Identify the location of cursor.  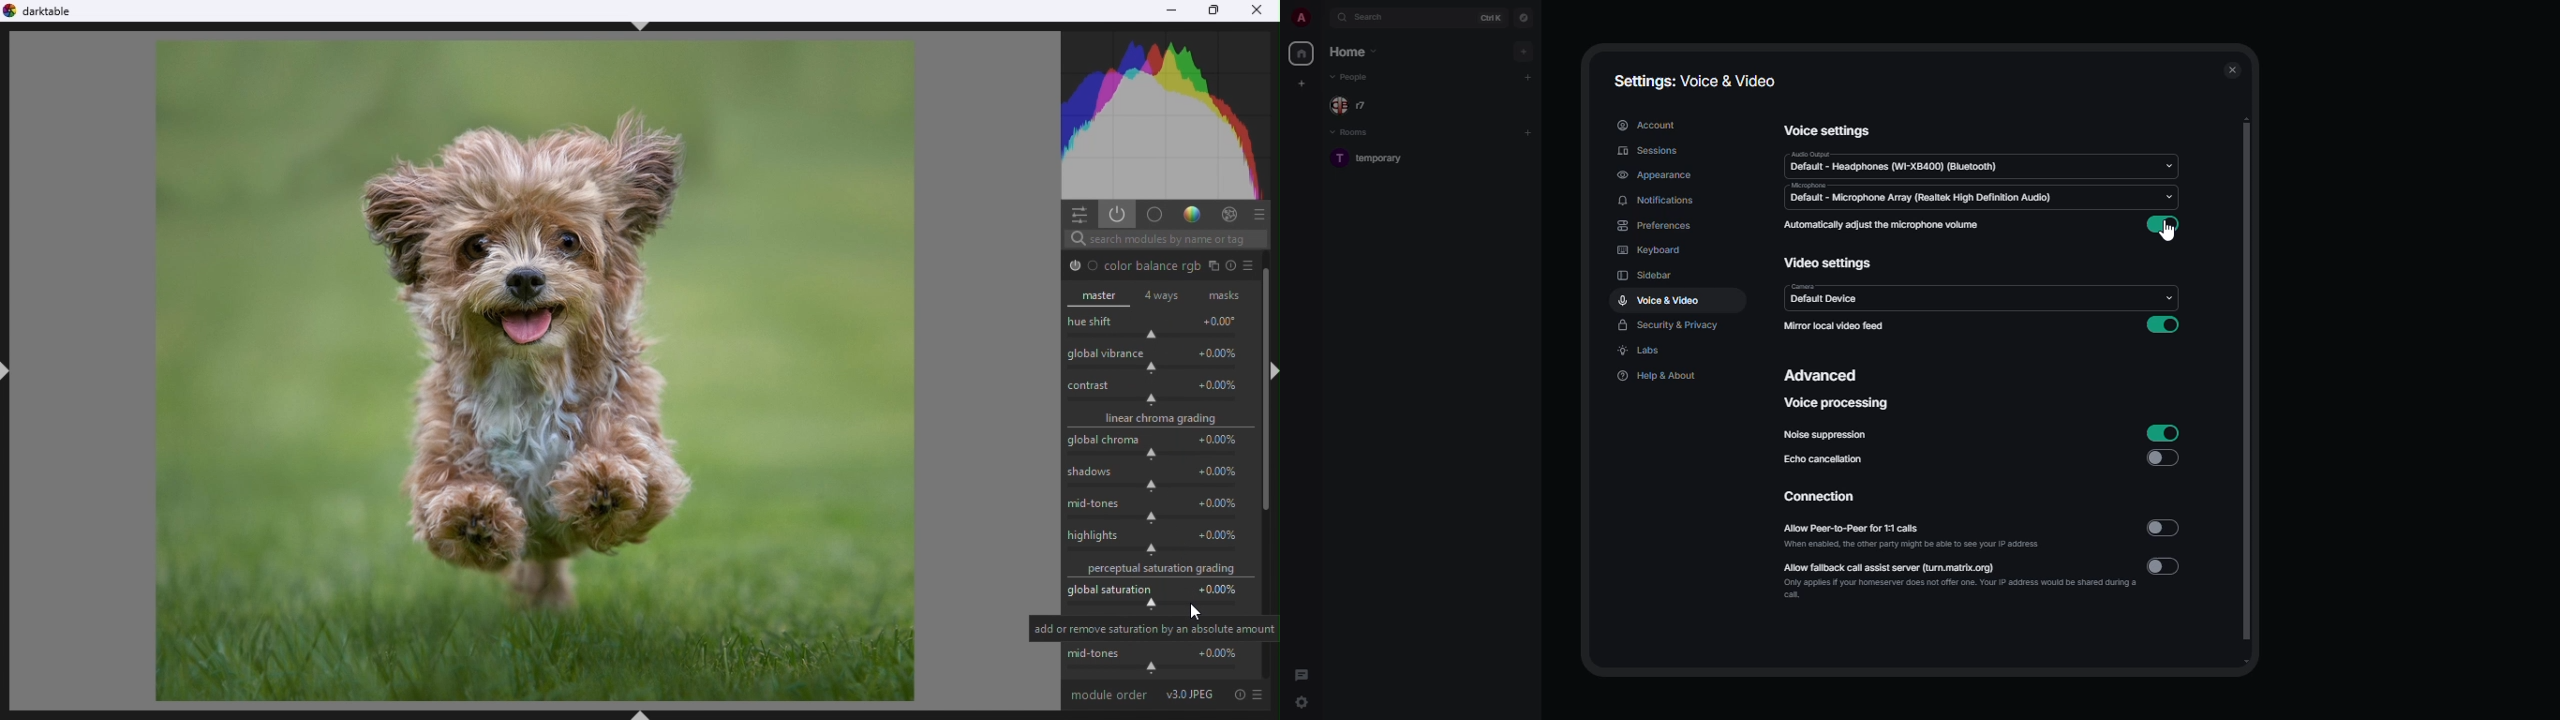
(2170, 234).